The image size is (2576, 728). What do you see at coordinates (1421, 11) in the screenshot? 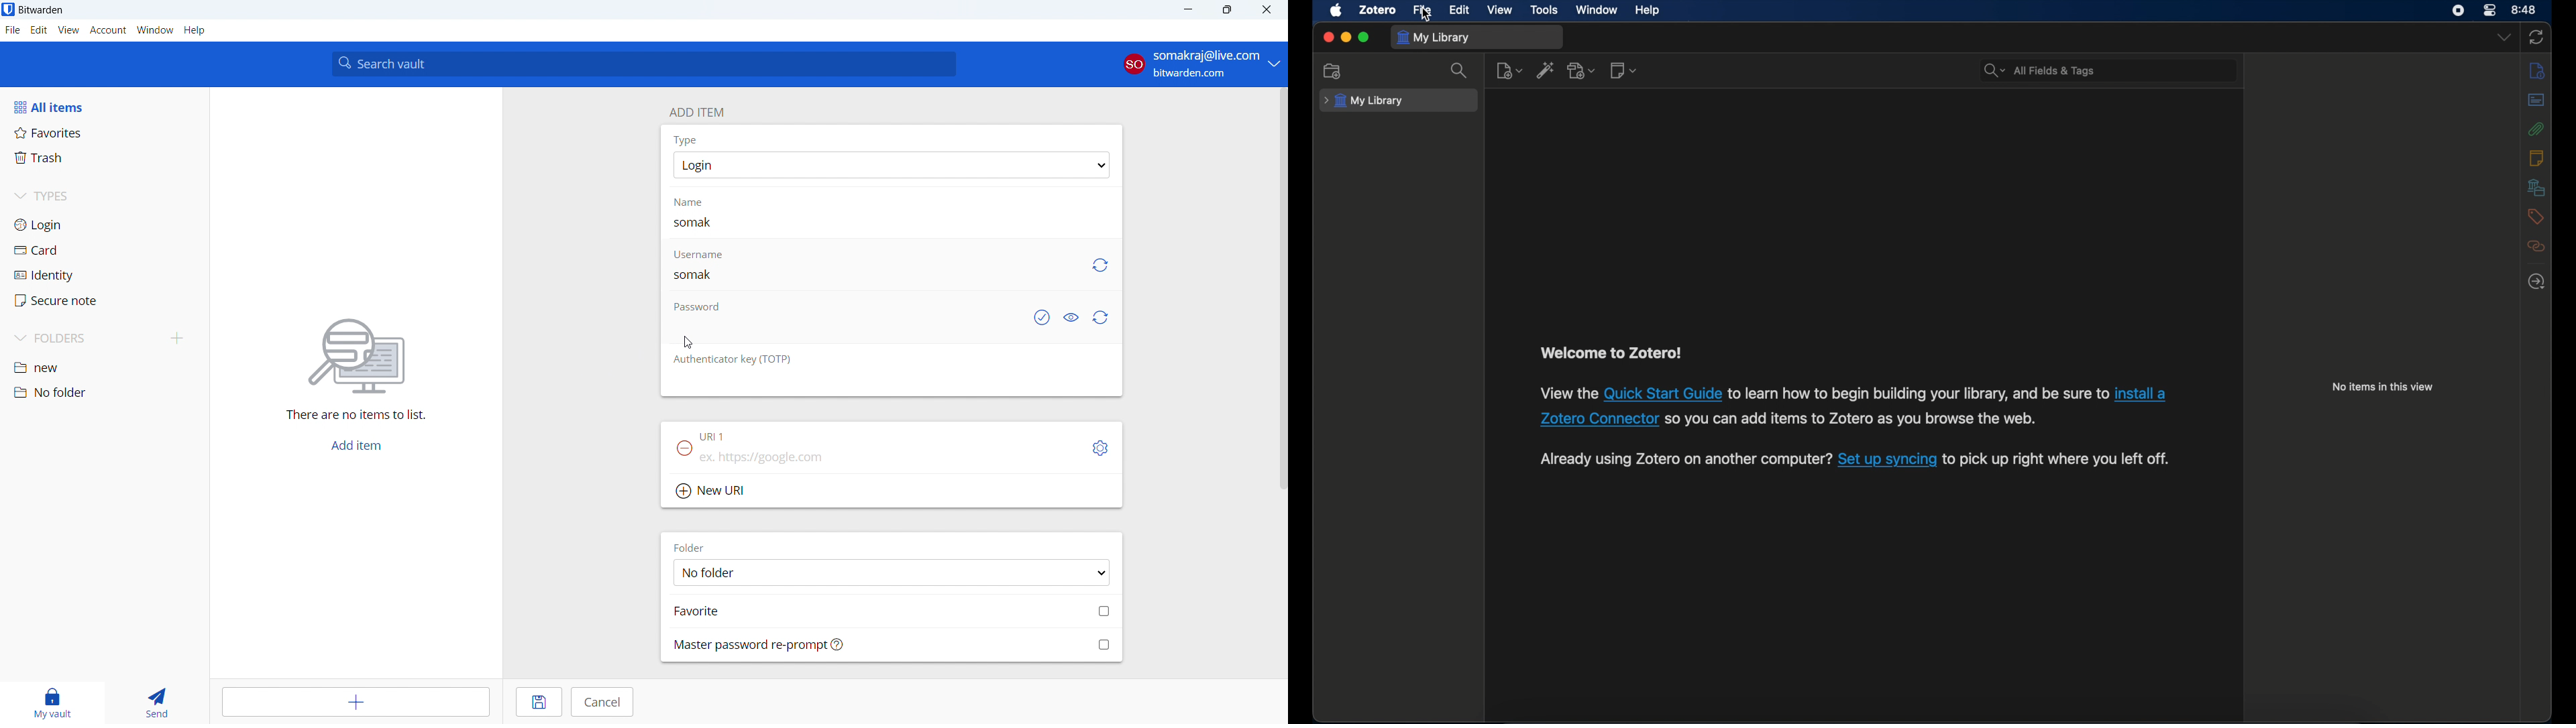
I see `file` at bounding box center [1421, 11].